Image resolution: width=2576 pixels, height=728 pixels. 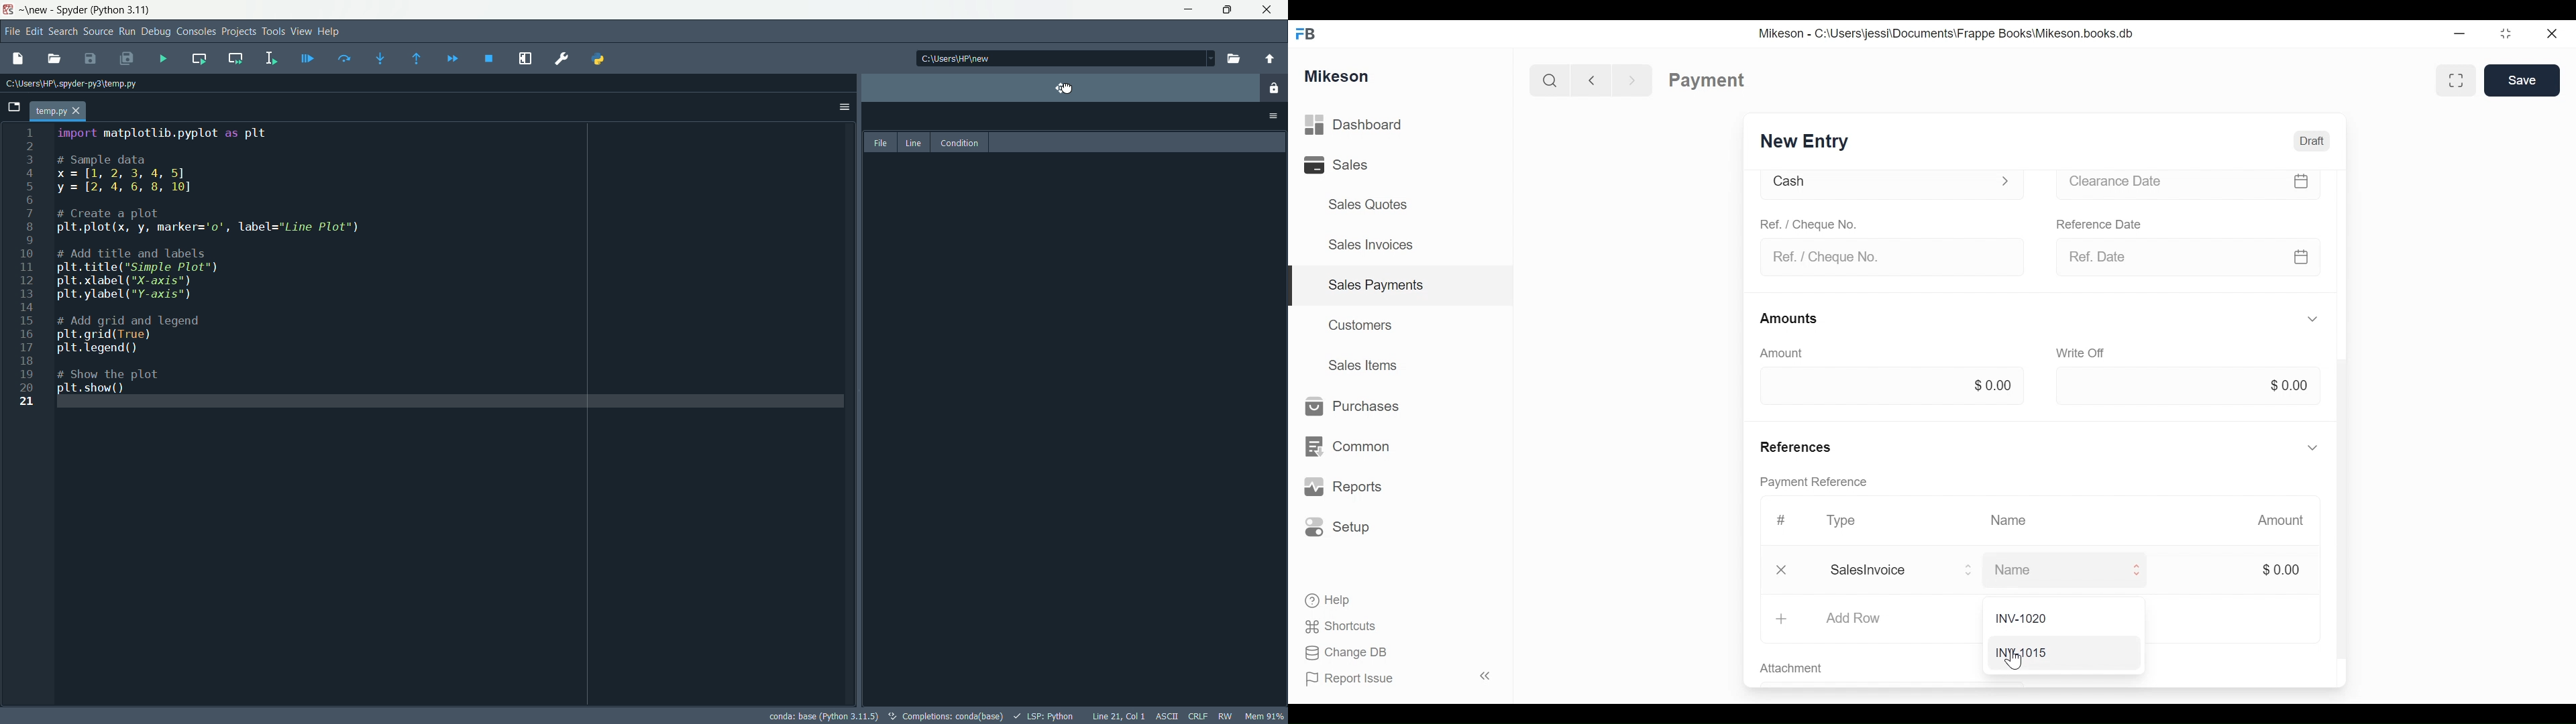 What do you see at coordinates (1309, 32) in the screenshot?
I see `FB` at bounding box center [1309, 32].